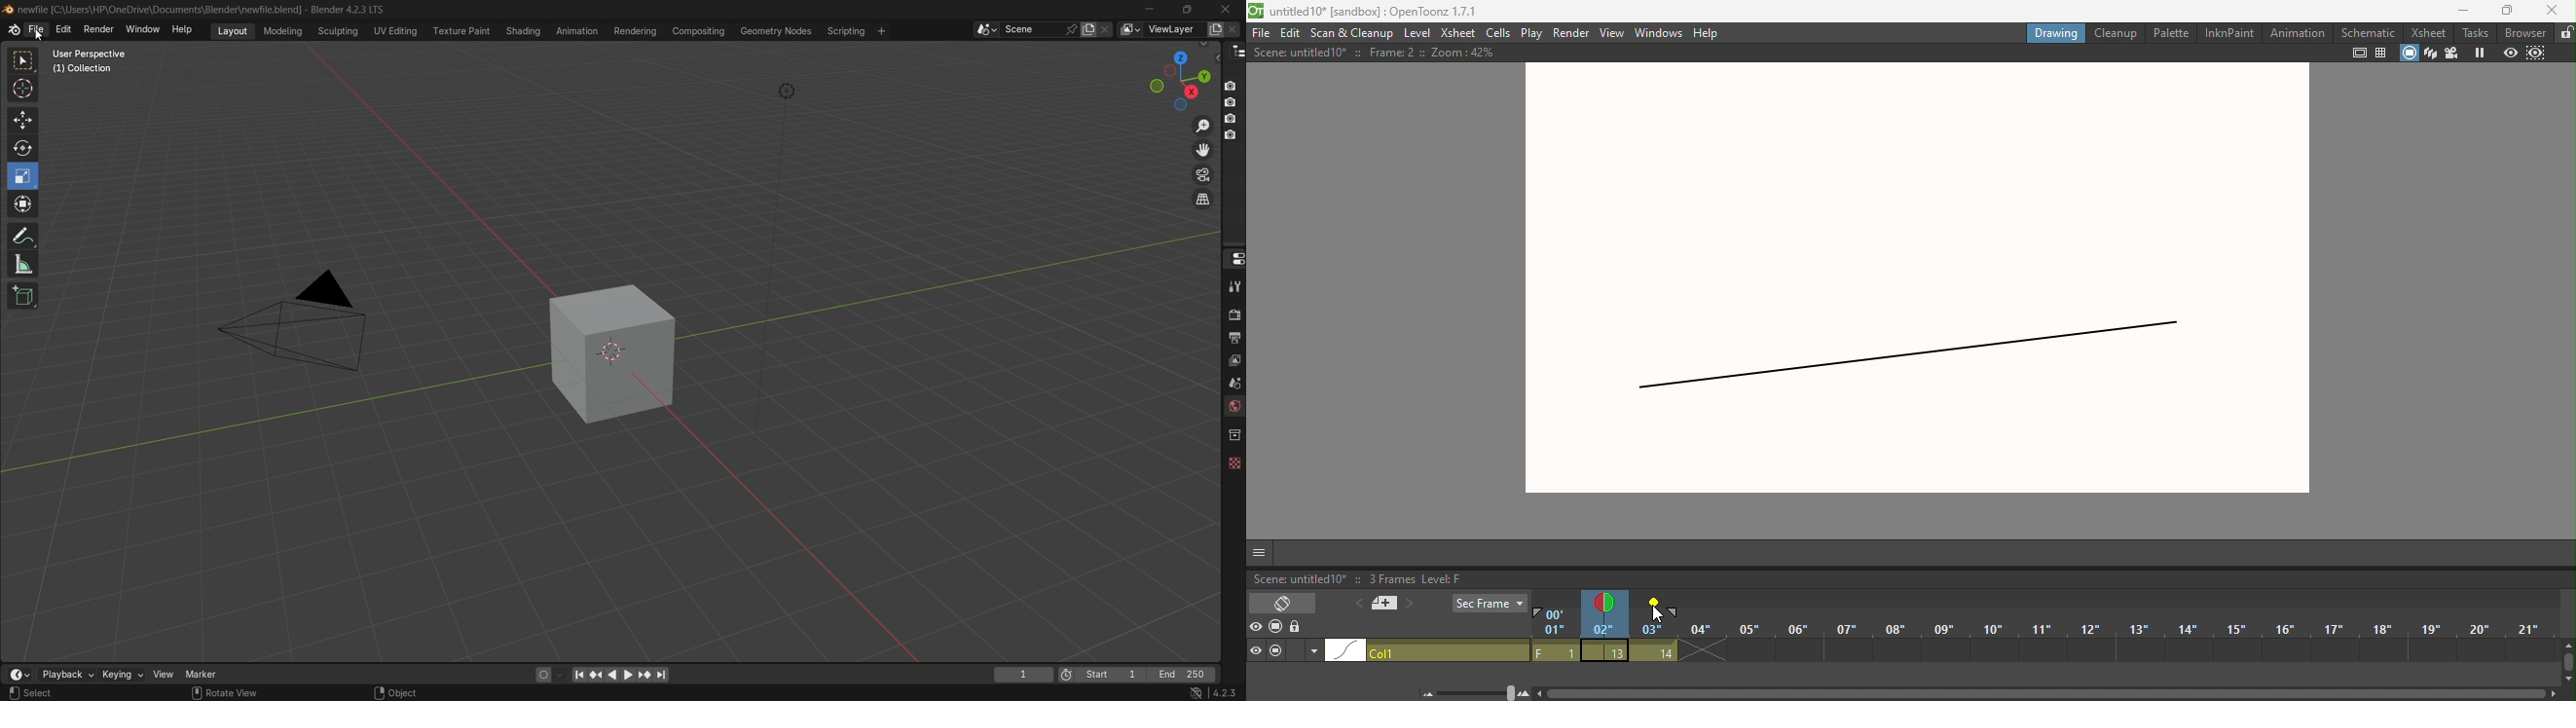  Describe the element at coordinates (66, 674) in the screenshot. I see `playback` at that location.